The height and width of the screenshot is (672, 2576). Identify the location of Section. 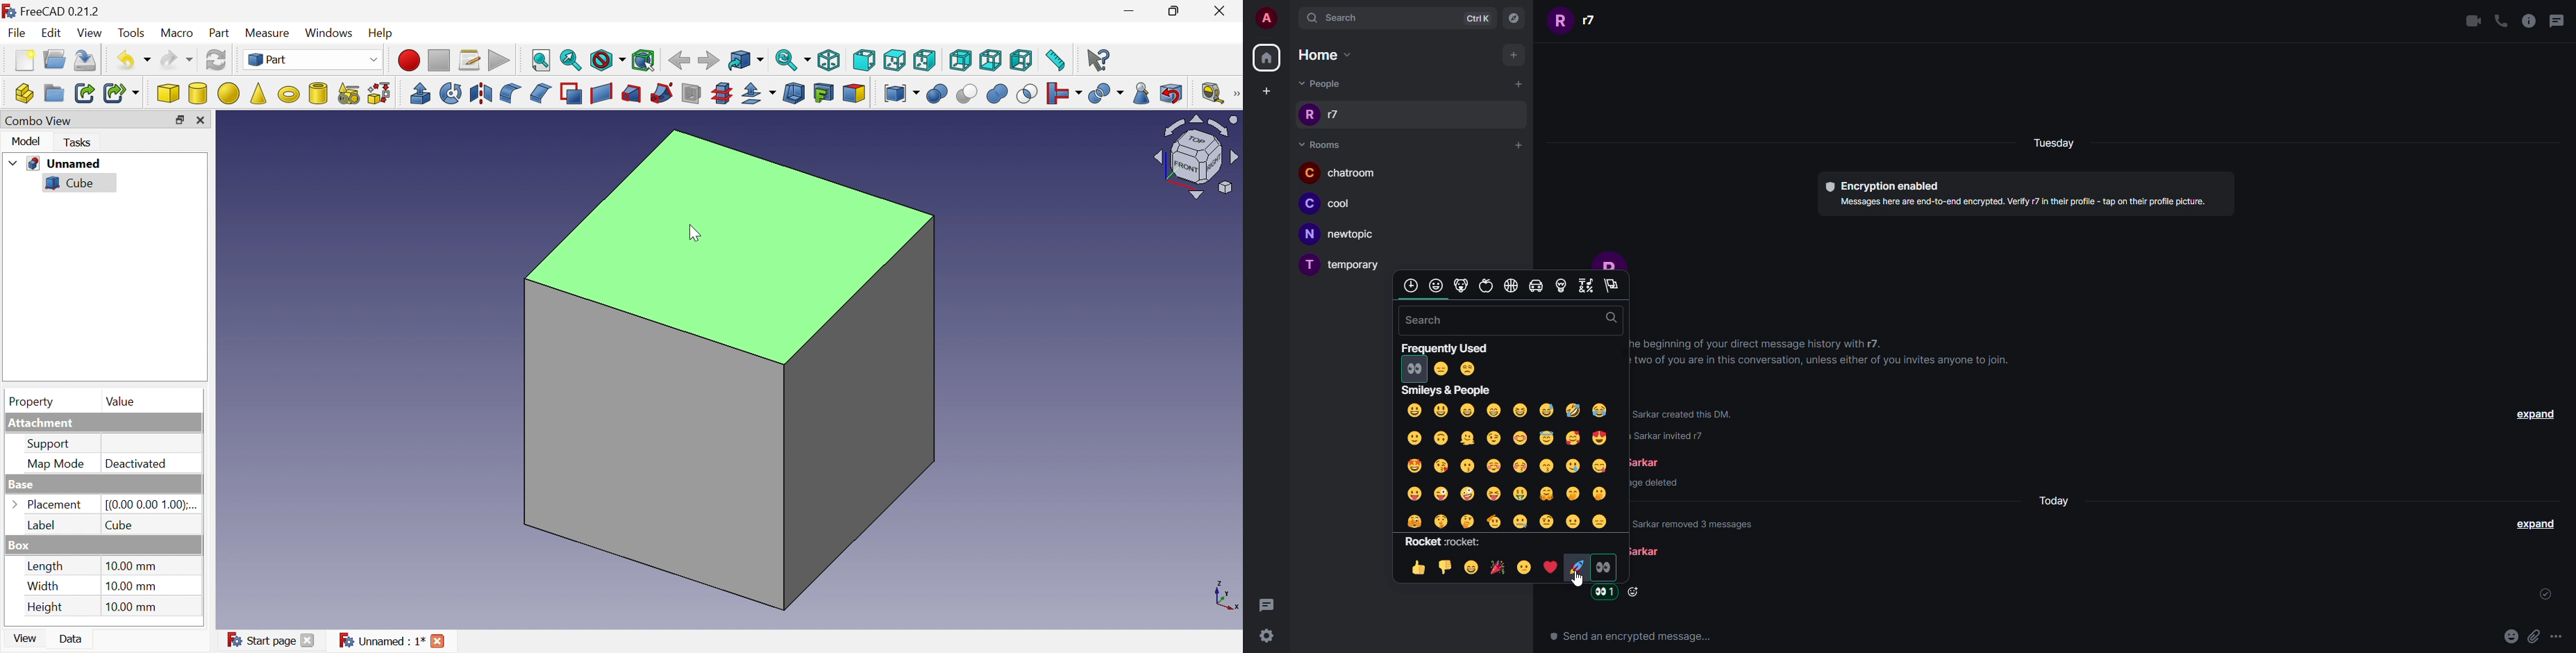
(690, 93).